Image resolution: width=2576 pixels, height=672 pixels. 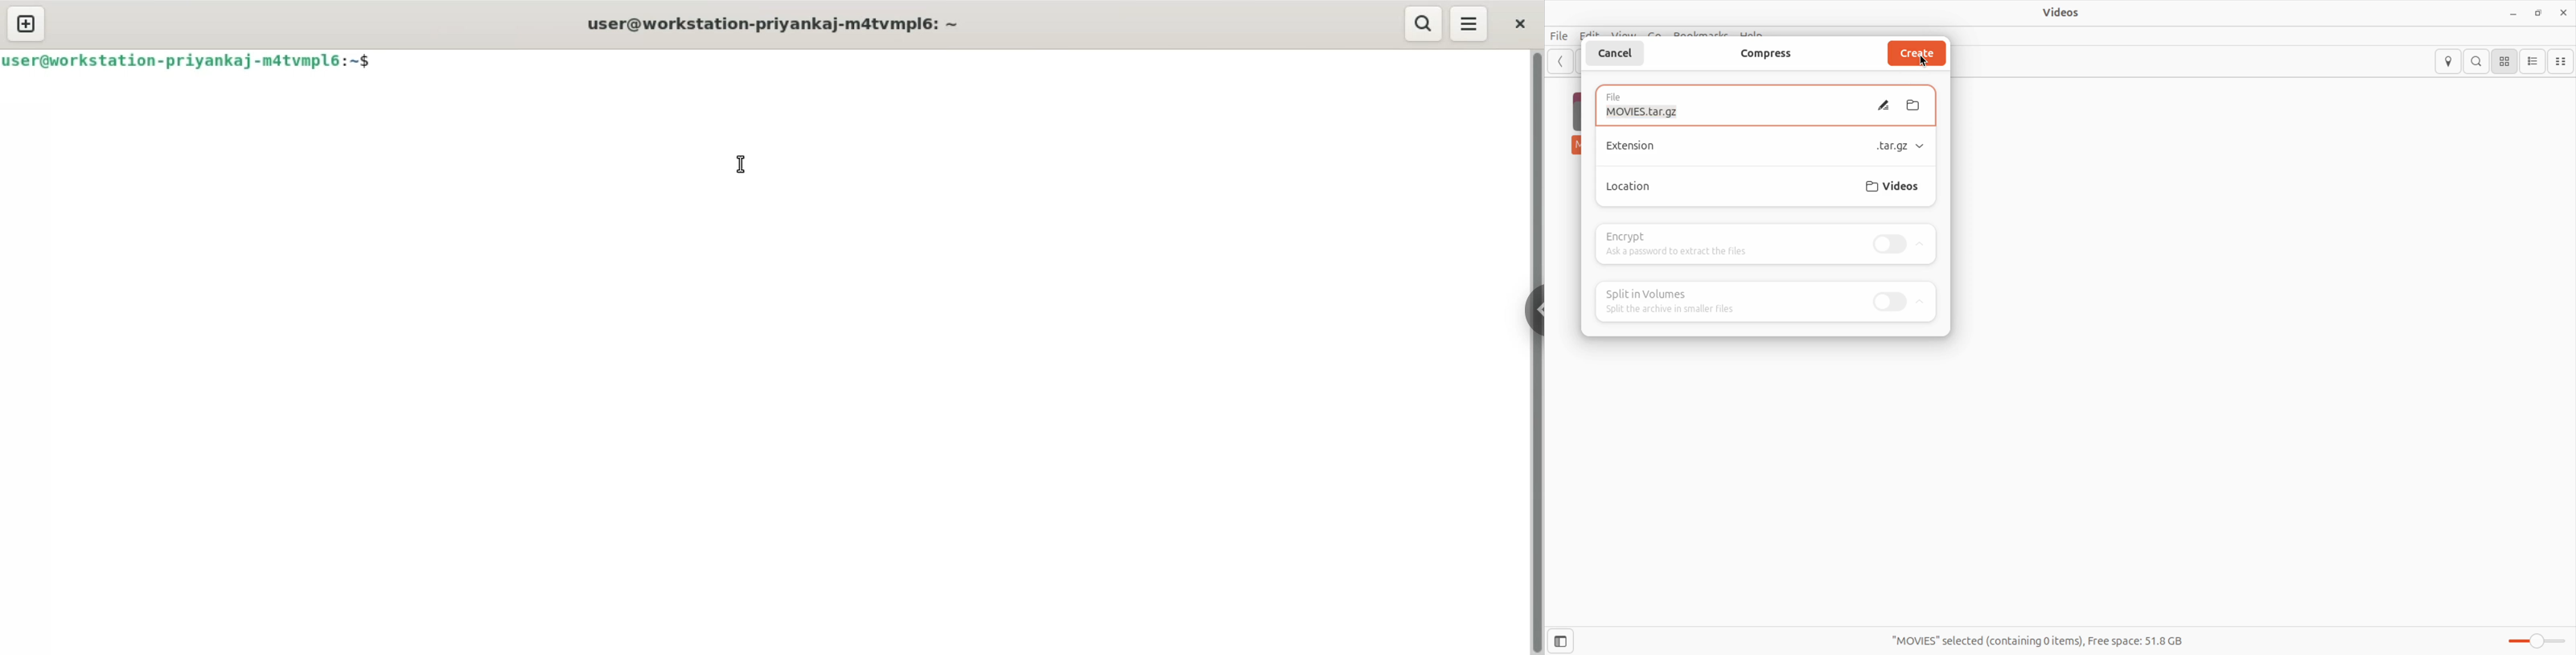 What do you see at coordinates (1656, 112) in the screenshot?
I see `moviestar.gz` at bounding box center [1656, 112].